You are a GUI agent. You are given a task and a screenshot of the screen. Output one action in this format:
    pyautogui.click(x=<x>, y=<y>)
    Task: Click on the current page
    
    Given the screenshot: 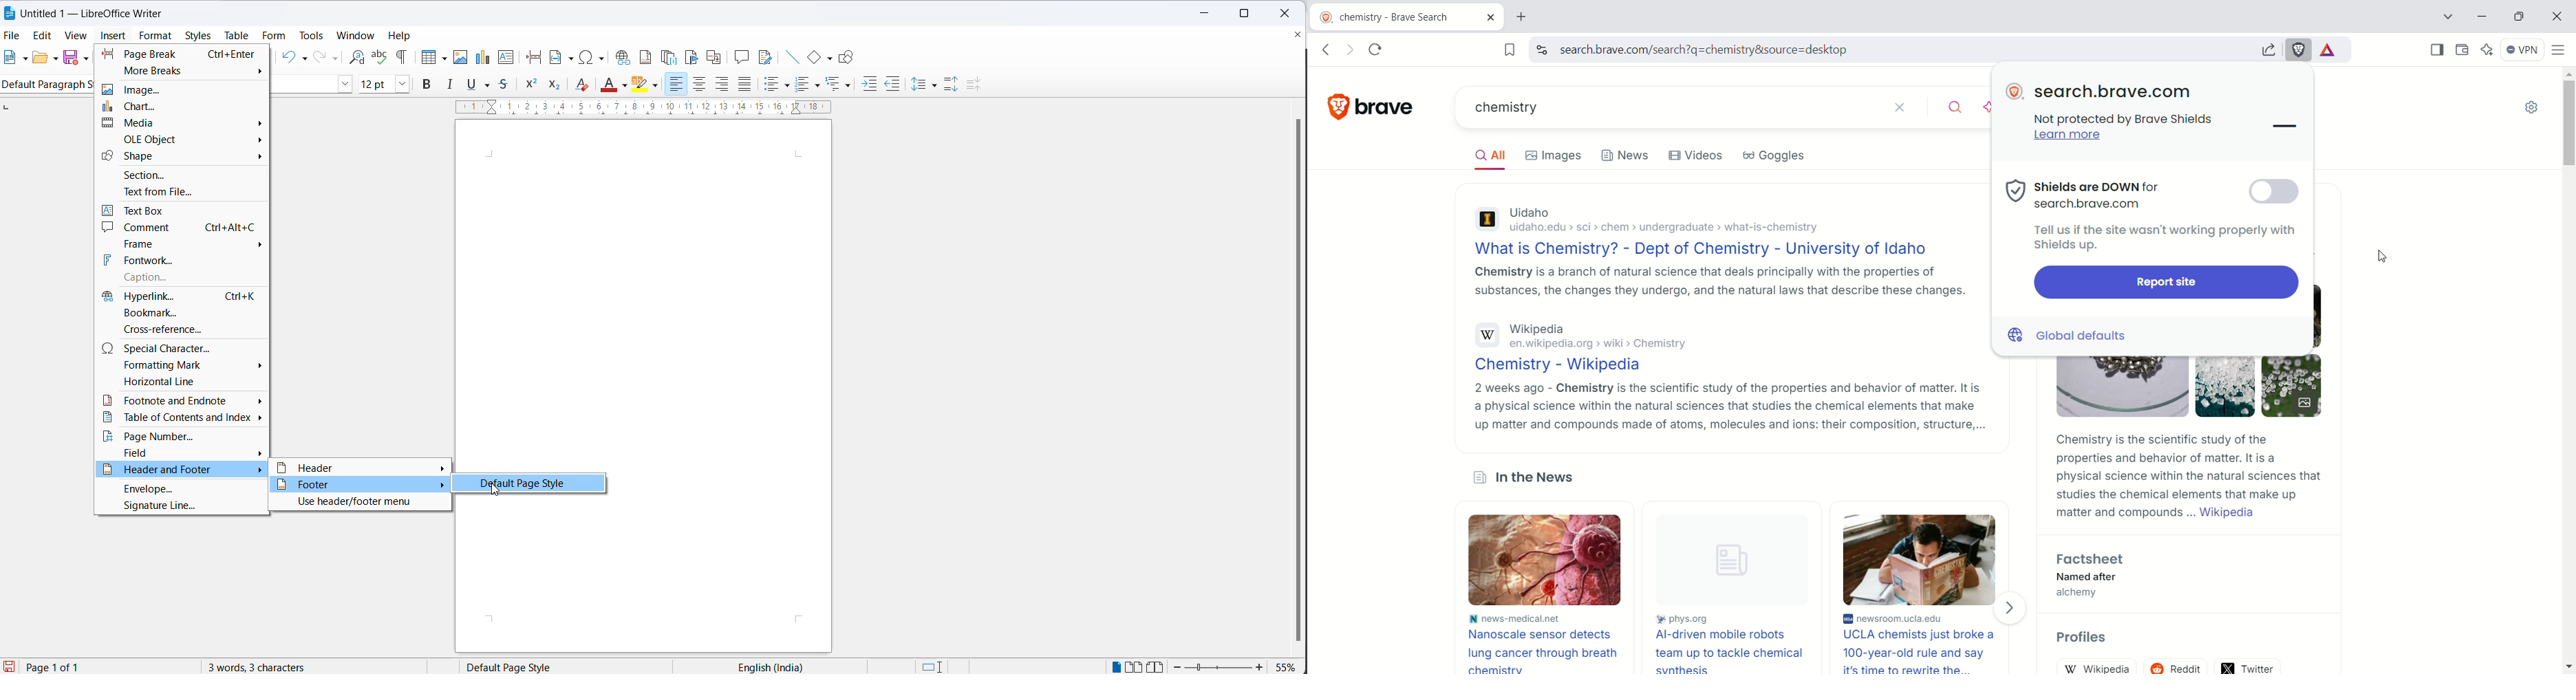 What is the action you would take?
    pyautogui.click(x=59, y=667)
    